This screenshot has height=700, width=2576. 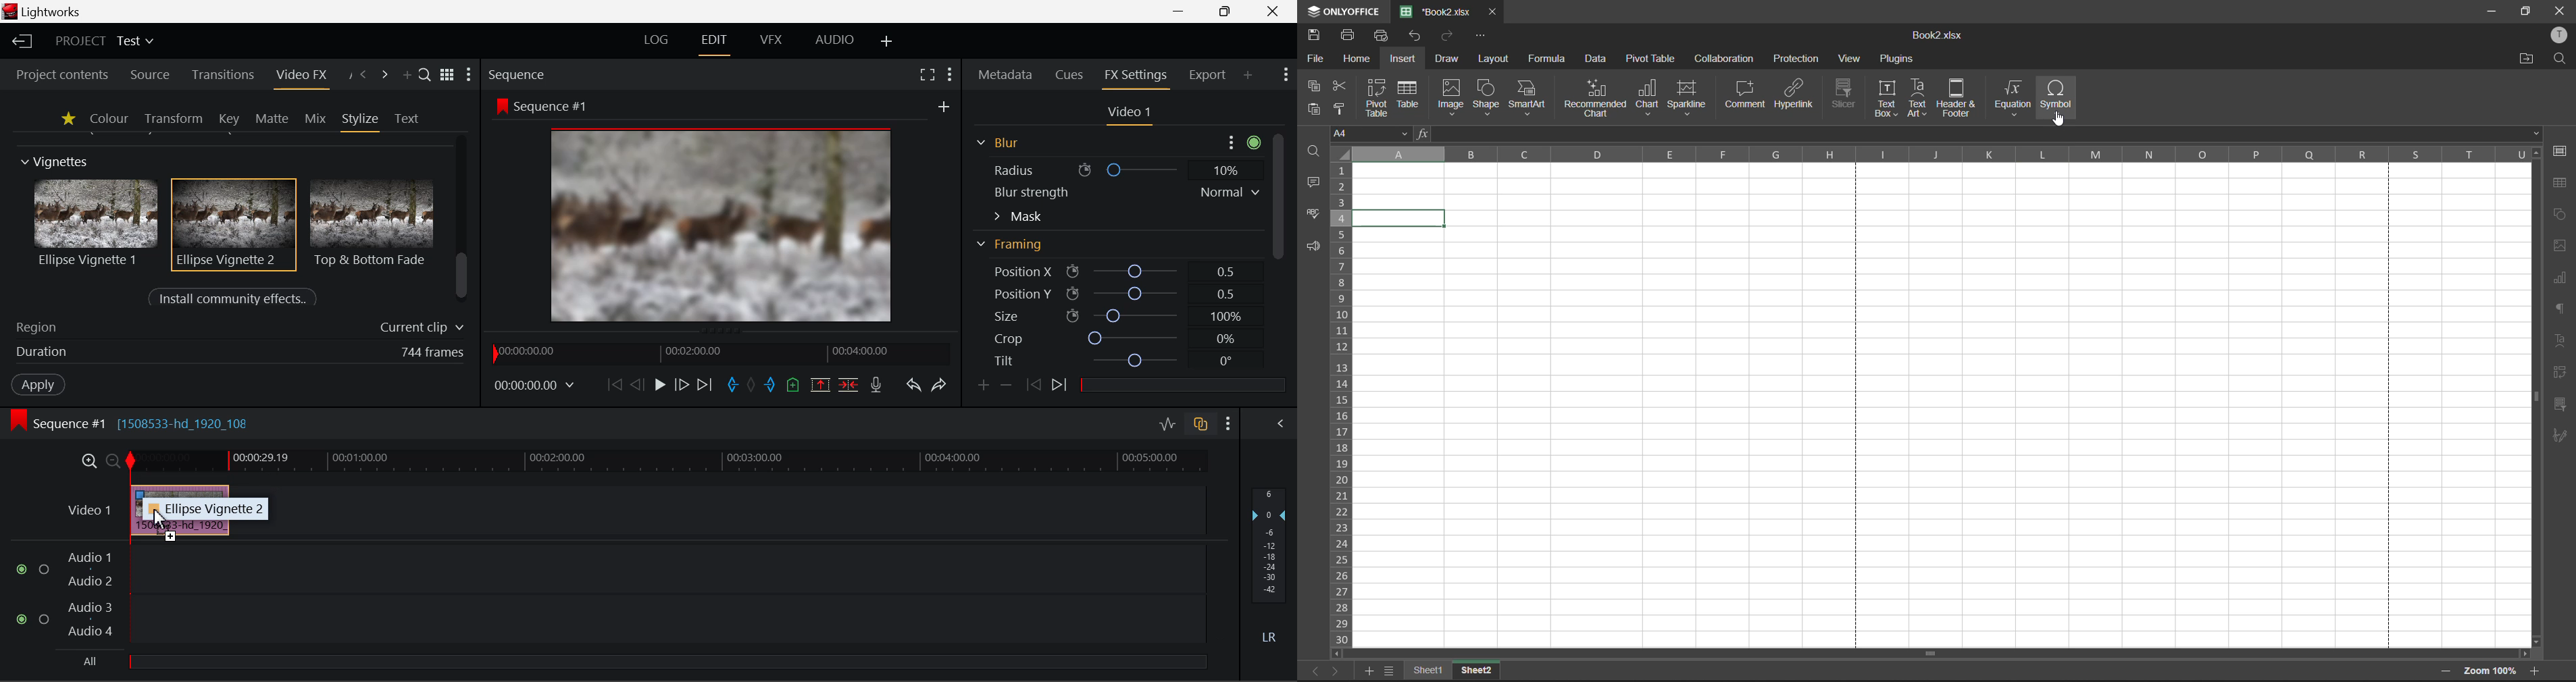 What do you see at coordinates (1112, 293) in the screenshot?
I see `Position Y` at bounding box center [1112, 293].